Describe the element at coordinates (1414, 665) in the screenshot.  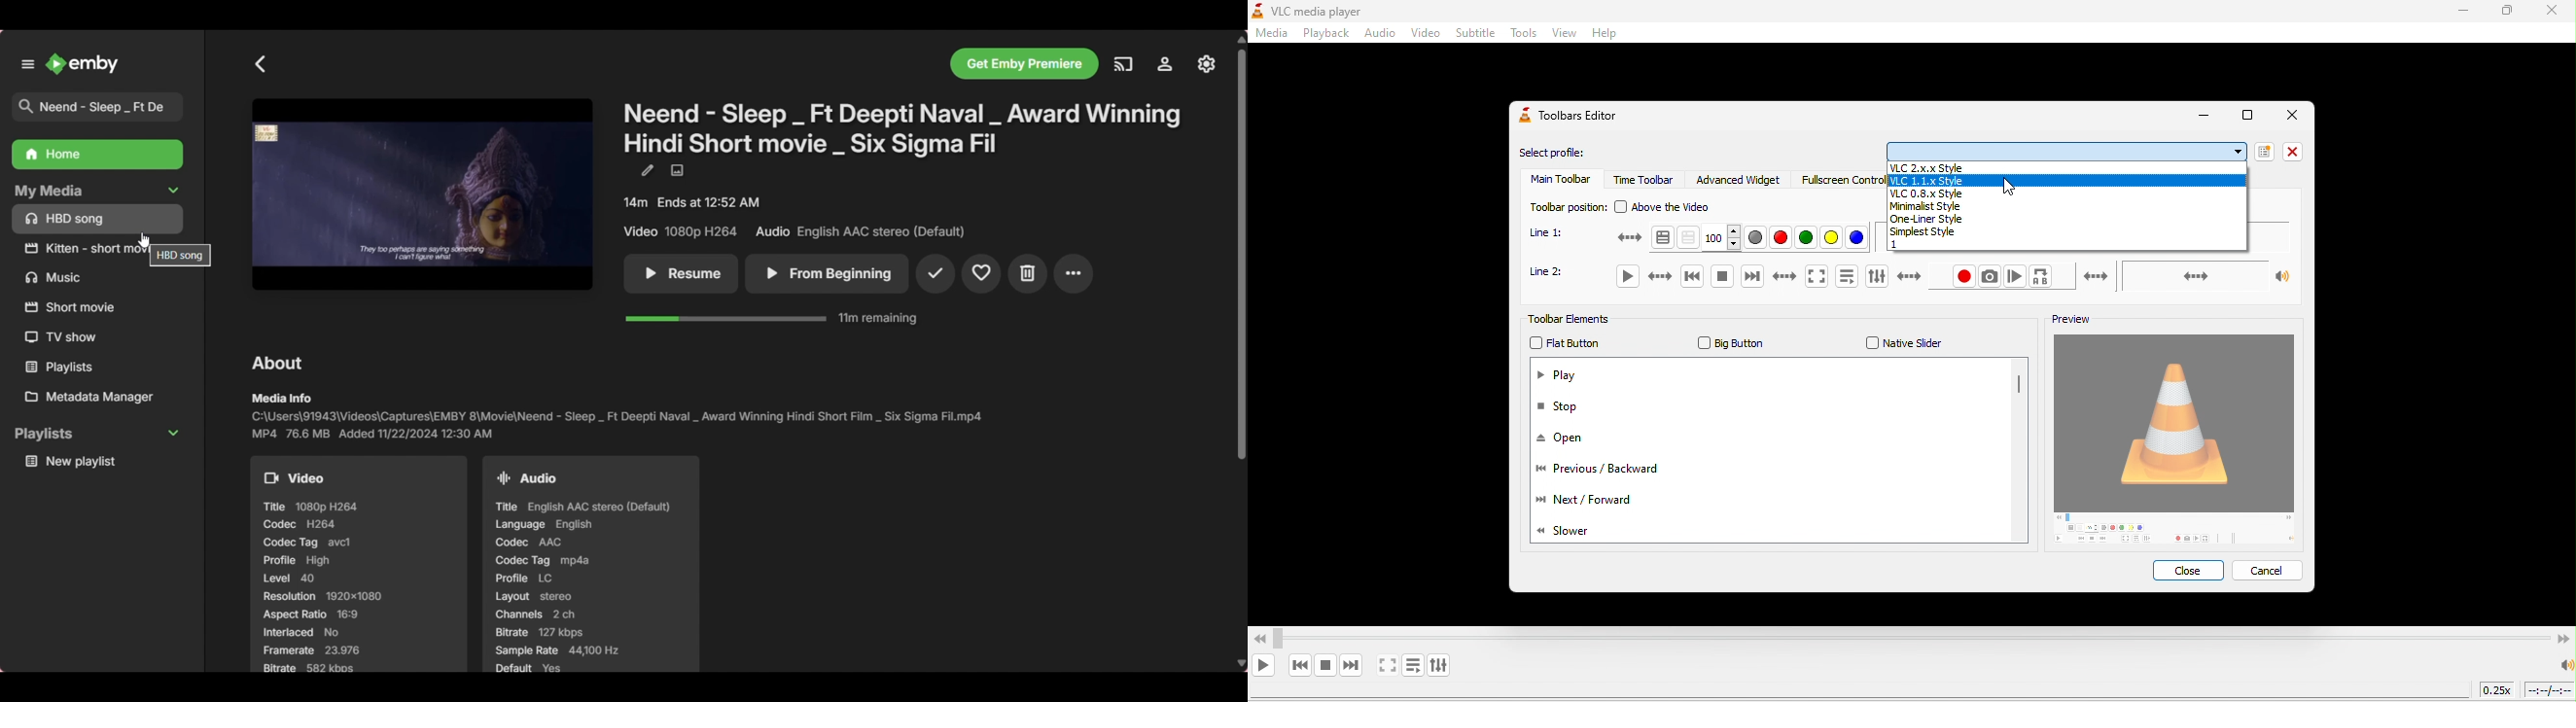
I see `toggle playlist` at that location.